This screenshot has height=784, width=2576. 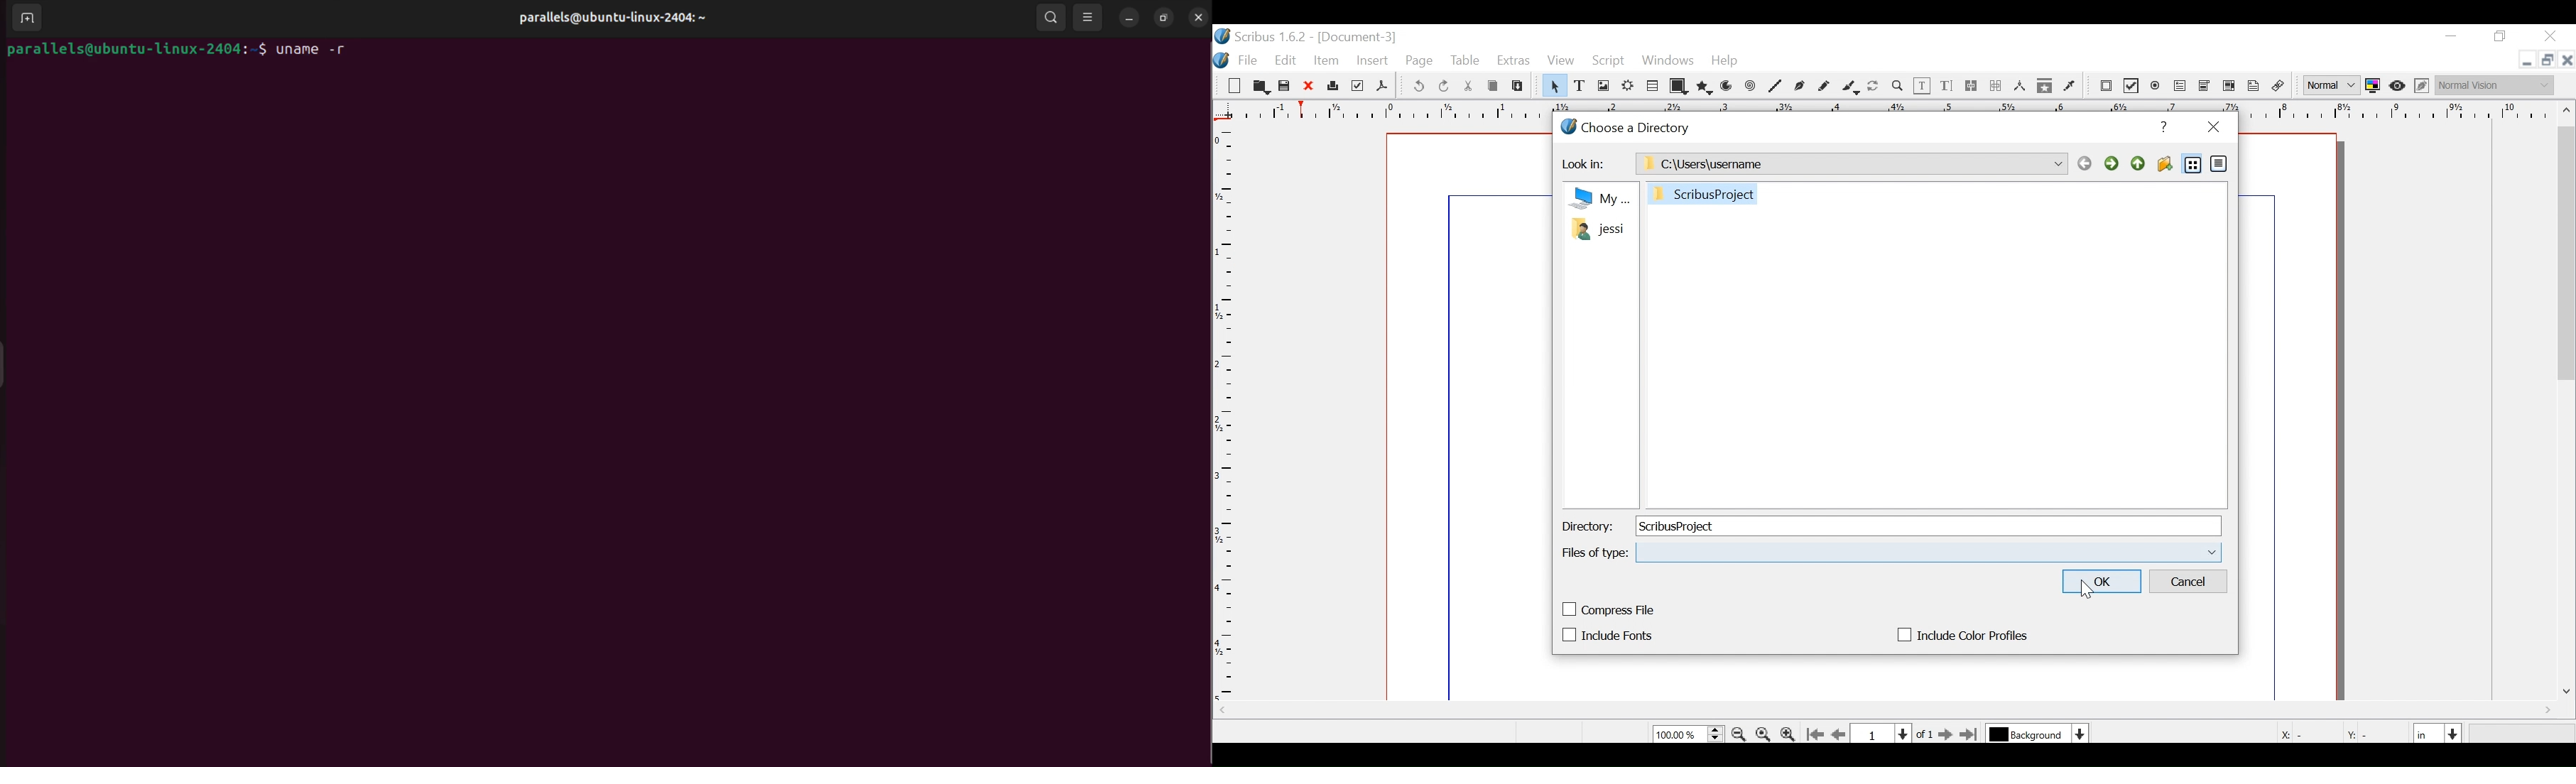 What do you see at coordinates (1263, 87) in the screenshot?
I see `Open` at bounding box center [1263, 87].